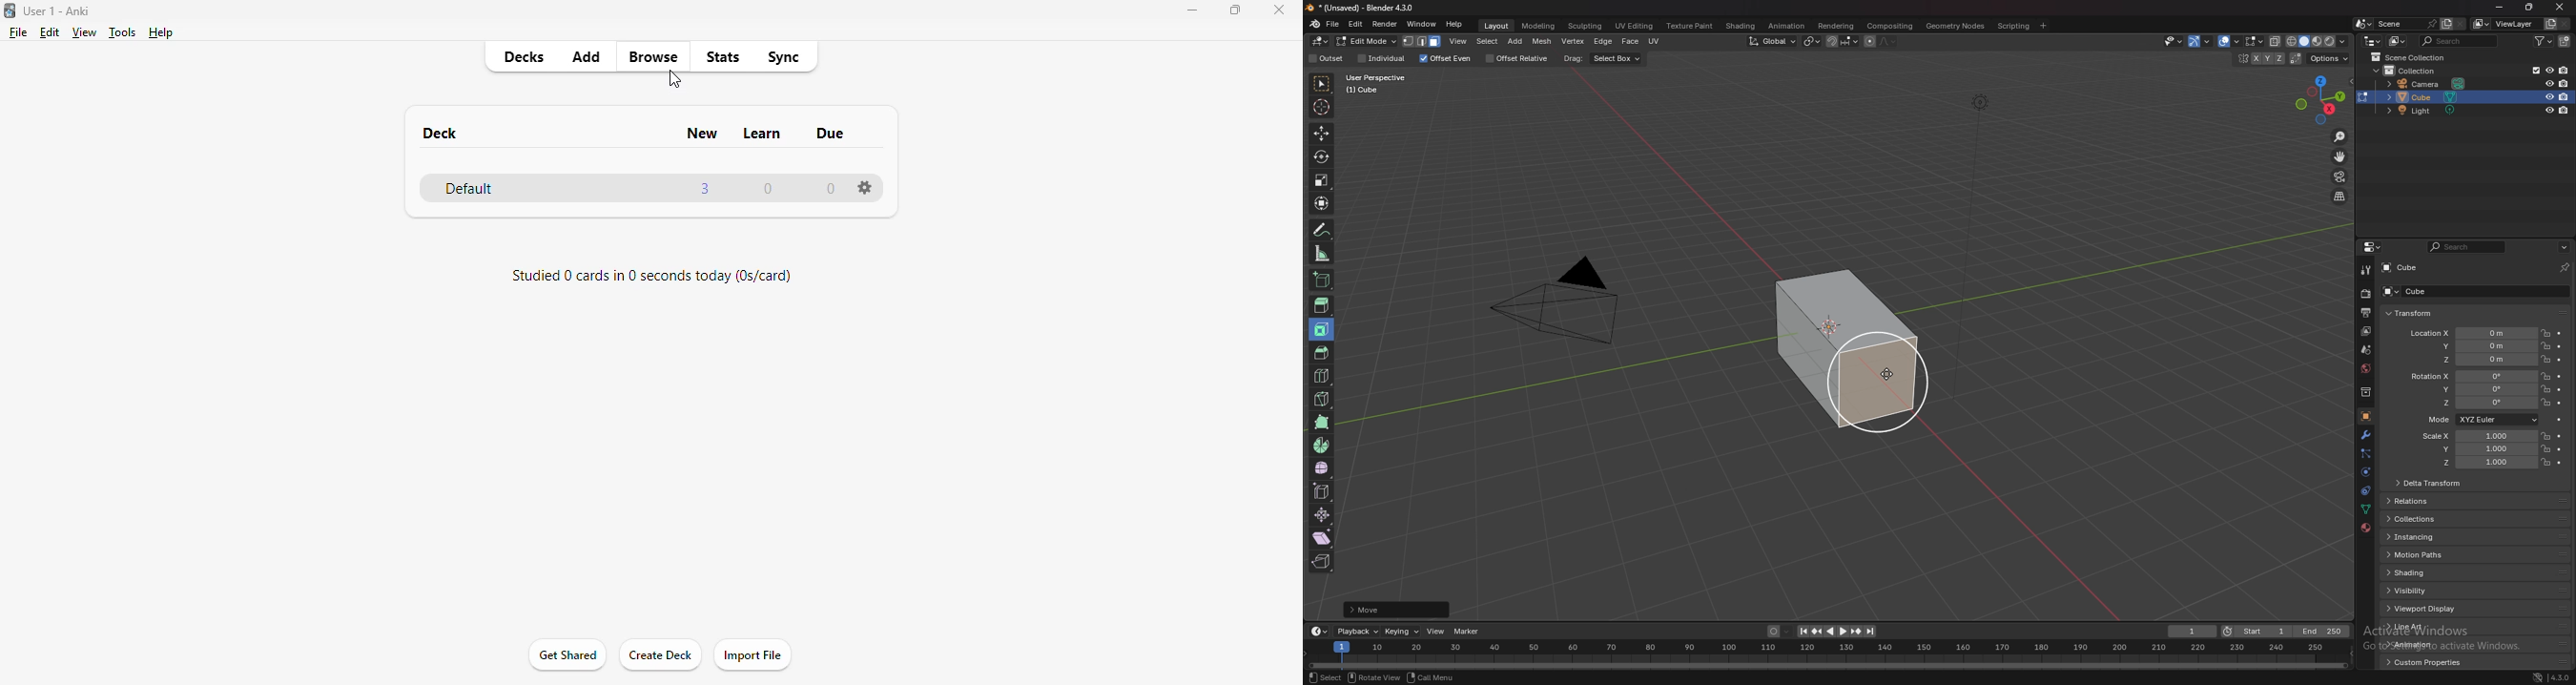 The height and width of the screenshot is (700, 2576). What do you see at coordinates (2546, 389) in the screenshot?
I see `lock` at bounding box center [2546, 389].